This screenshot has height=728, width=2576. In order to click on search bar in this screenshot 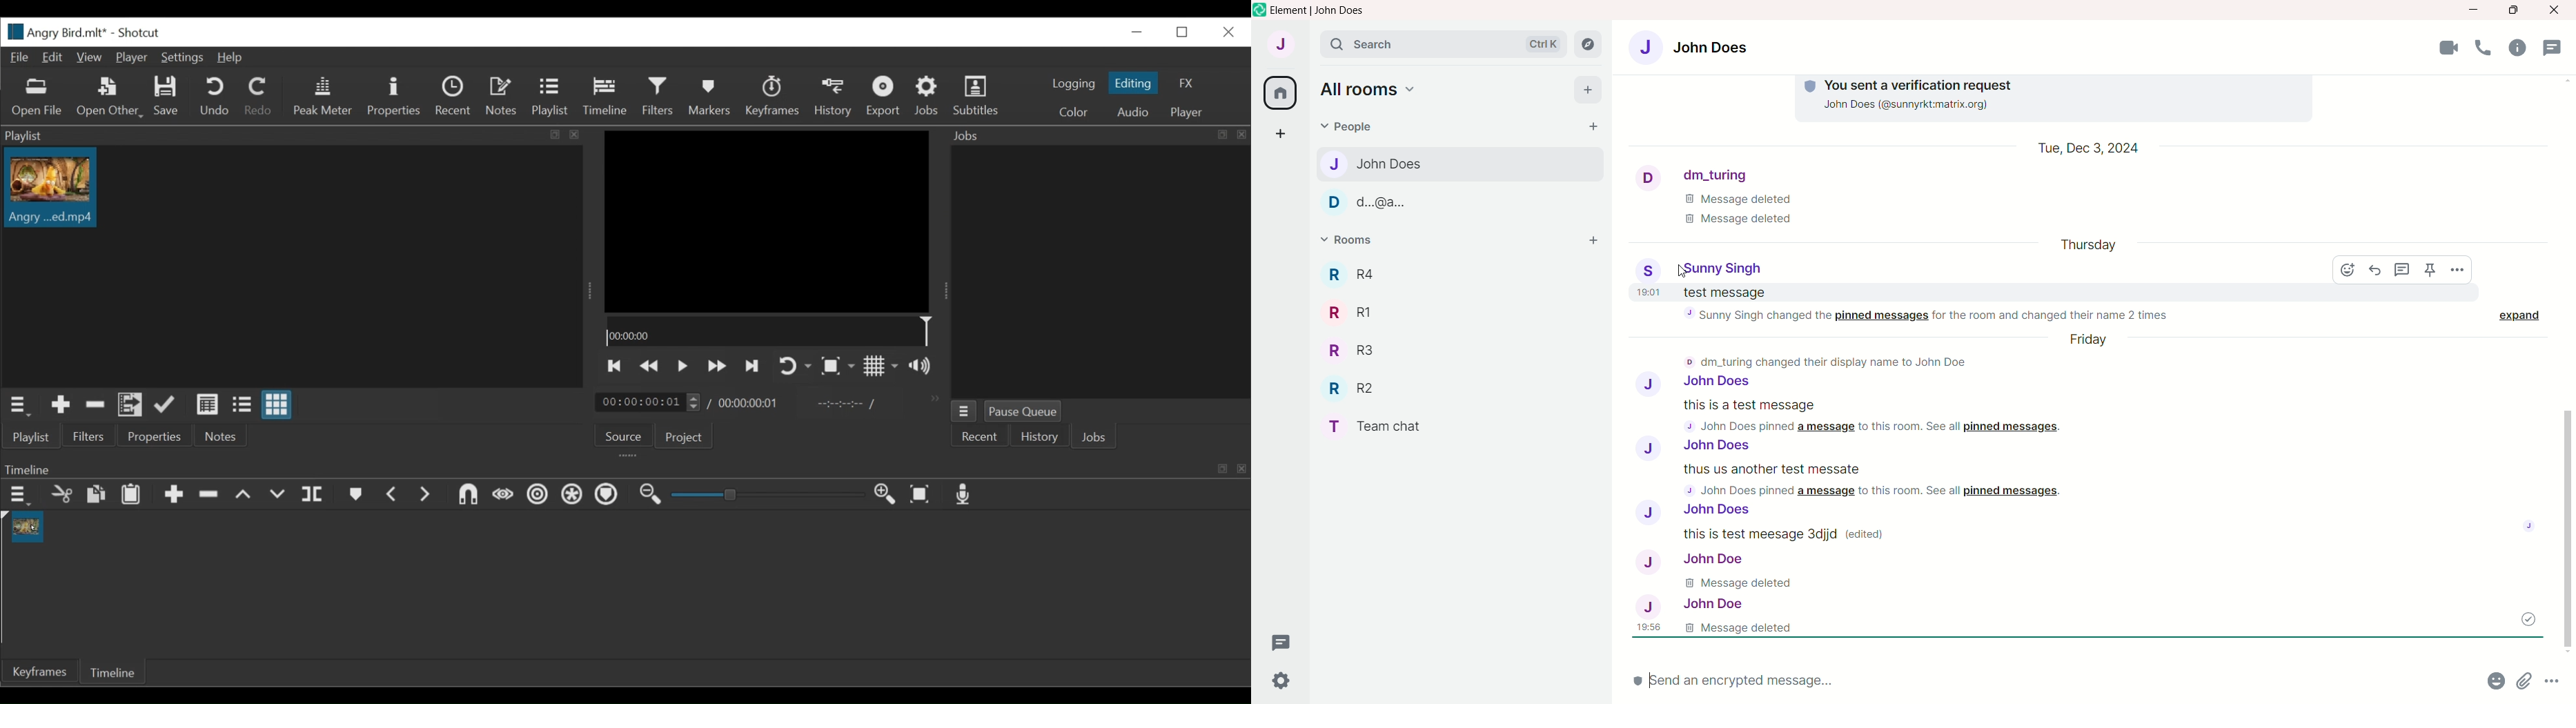, I will do `click(1443, 46)`.